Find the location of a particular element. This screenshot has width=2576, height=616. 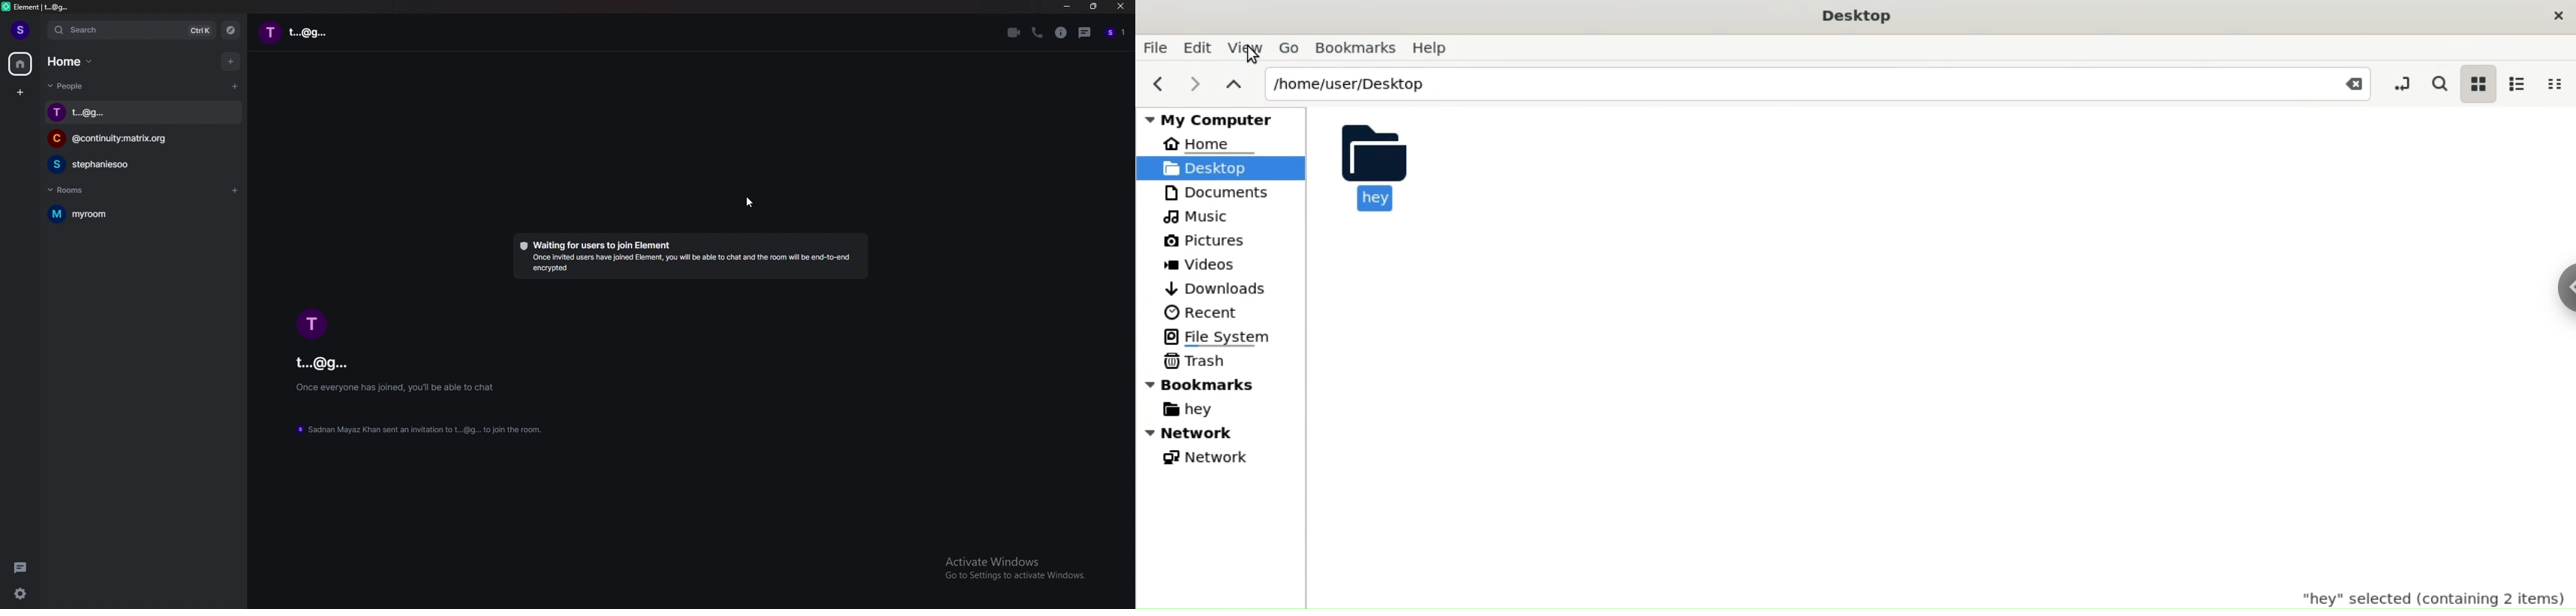

threads is located at coordinates (21, 568).